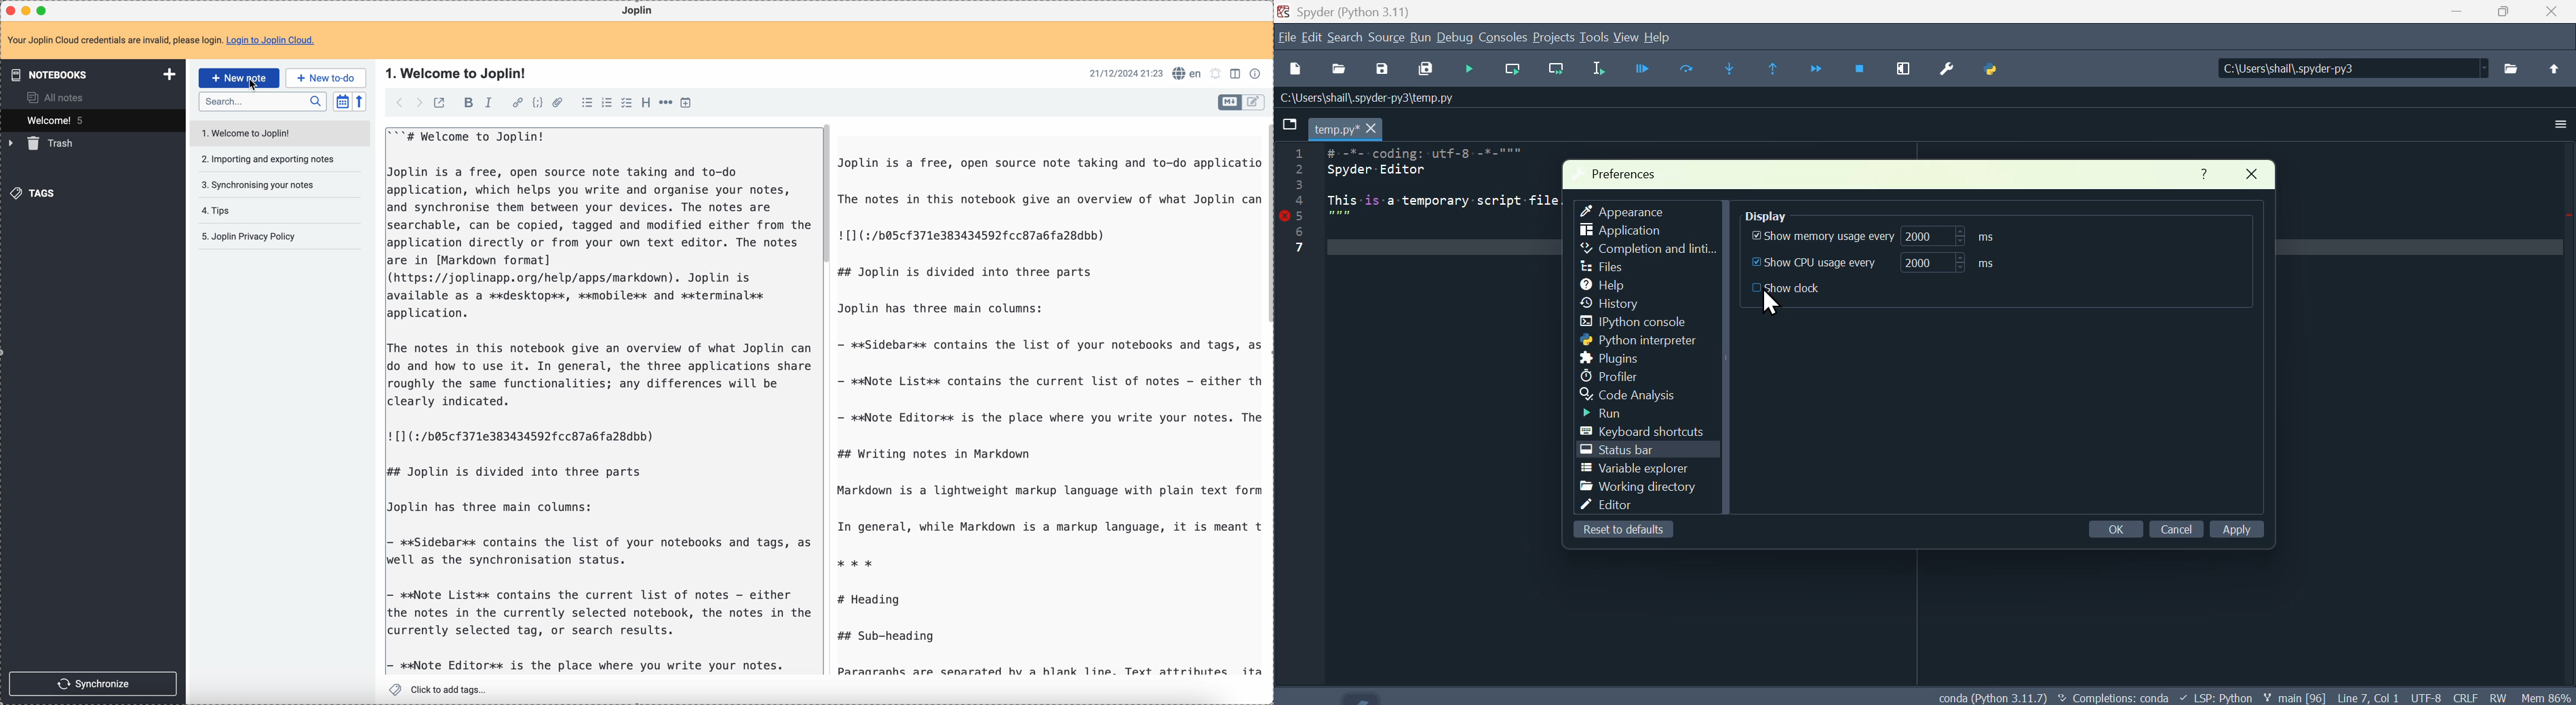 Image resolution: width=2576 pixels, height=728 pixels. I want to click on C:\Users\shail\.spyder-py3, so click(2339, 69).